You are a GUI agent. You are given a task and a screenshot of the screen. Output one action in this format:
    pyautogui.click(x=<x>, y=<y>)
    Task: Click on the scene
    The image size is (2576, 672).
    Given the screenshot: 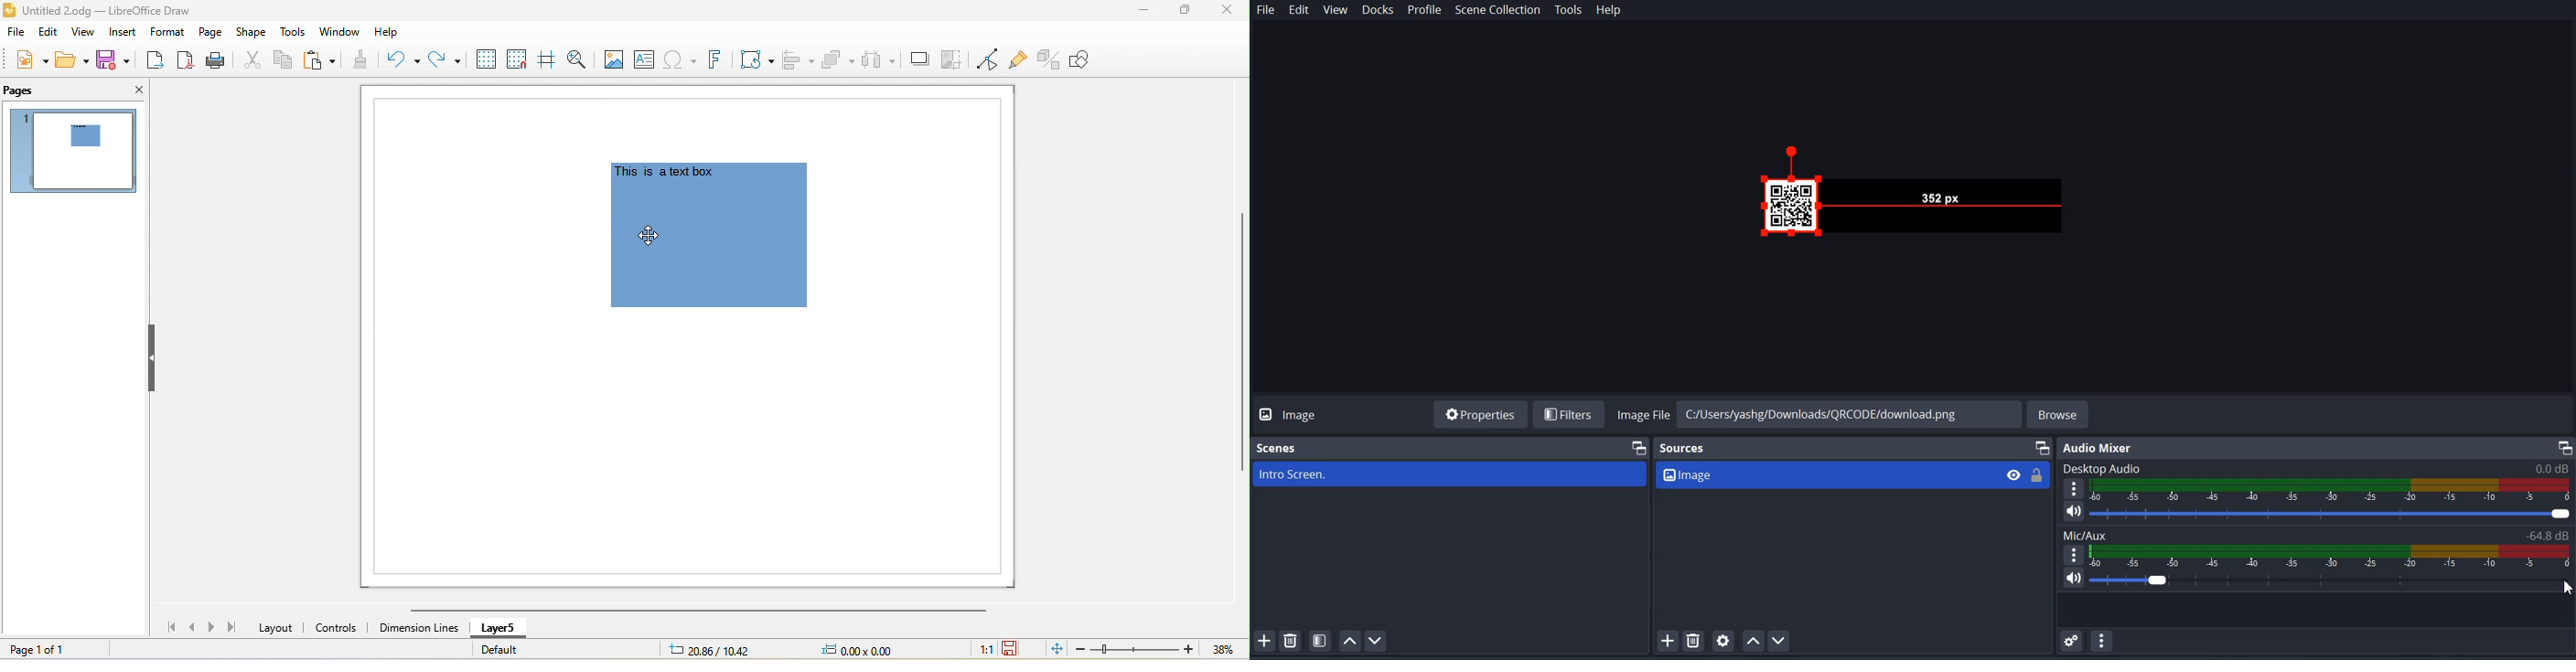 What is the action you would take?
    pyautogui.click(x=1450, y=473)
    